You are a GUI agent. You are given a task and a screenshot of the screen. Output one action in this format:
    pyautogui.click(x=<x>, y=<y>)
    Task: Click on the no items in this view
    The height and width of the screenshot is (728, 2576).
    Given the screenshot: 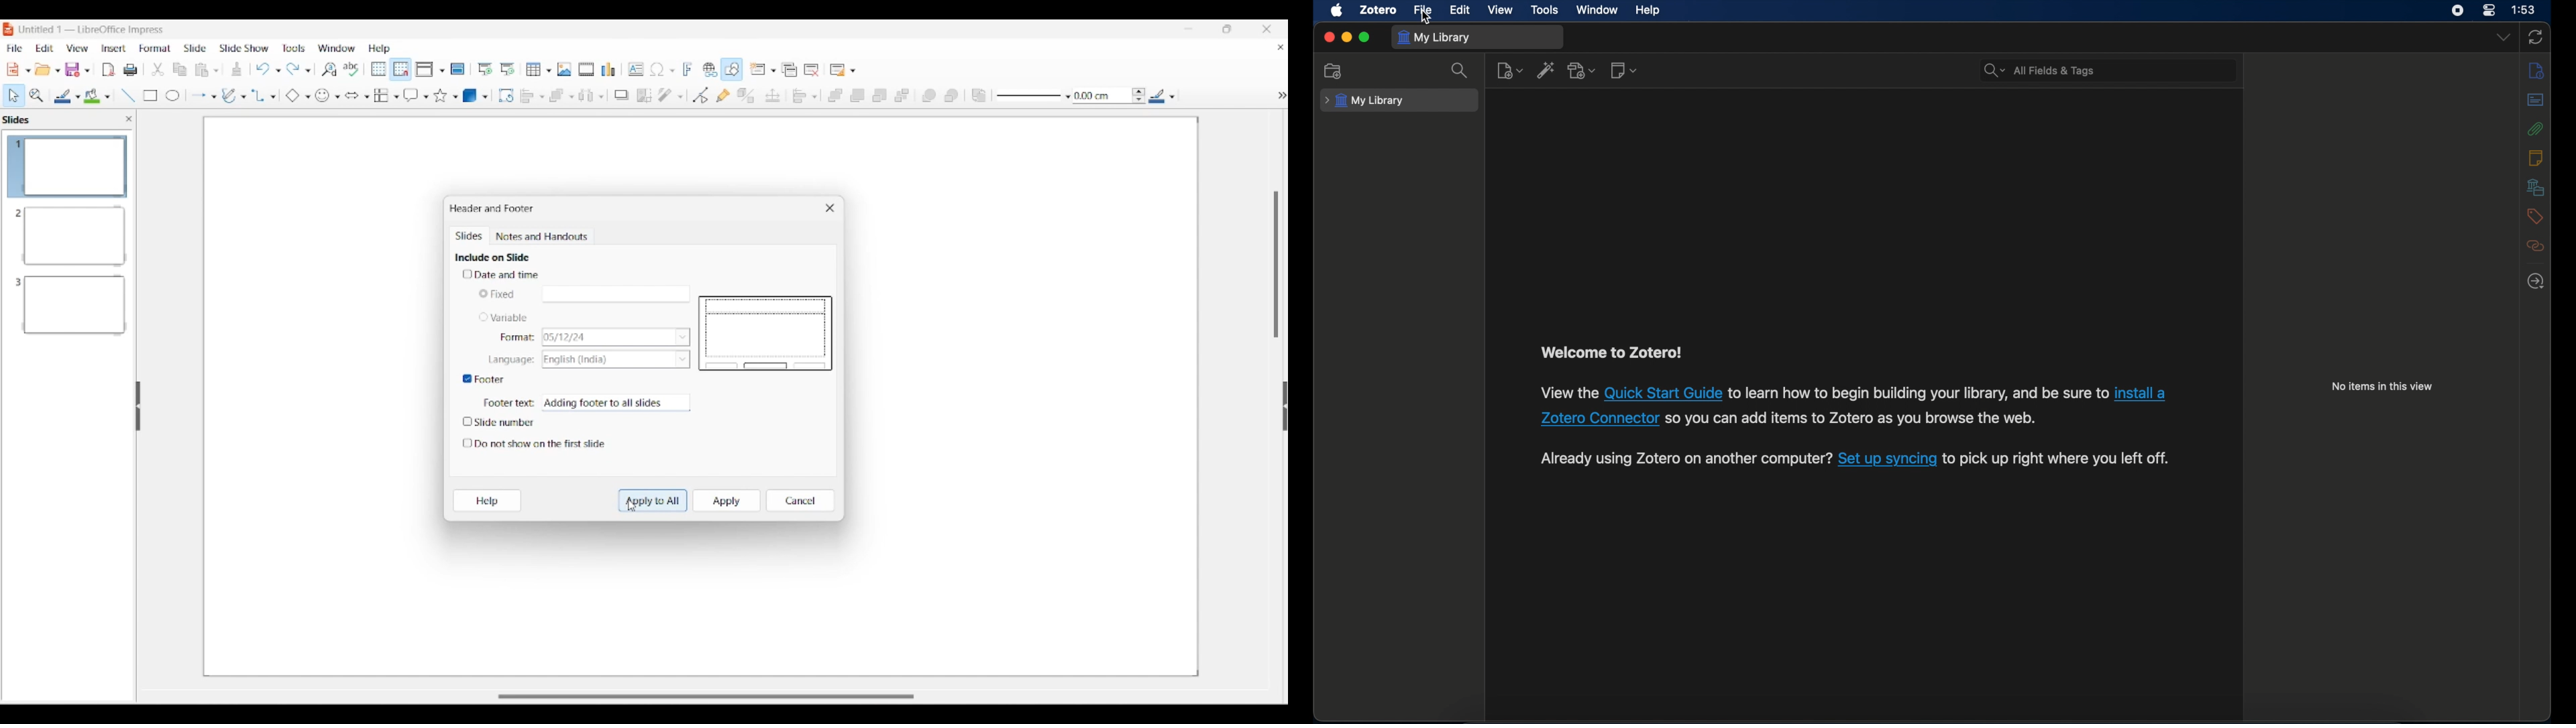 What is the action you would take?
    pyautogui.click(x=2383, y=386)
    